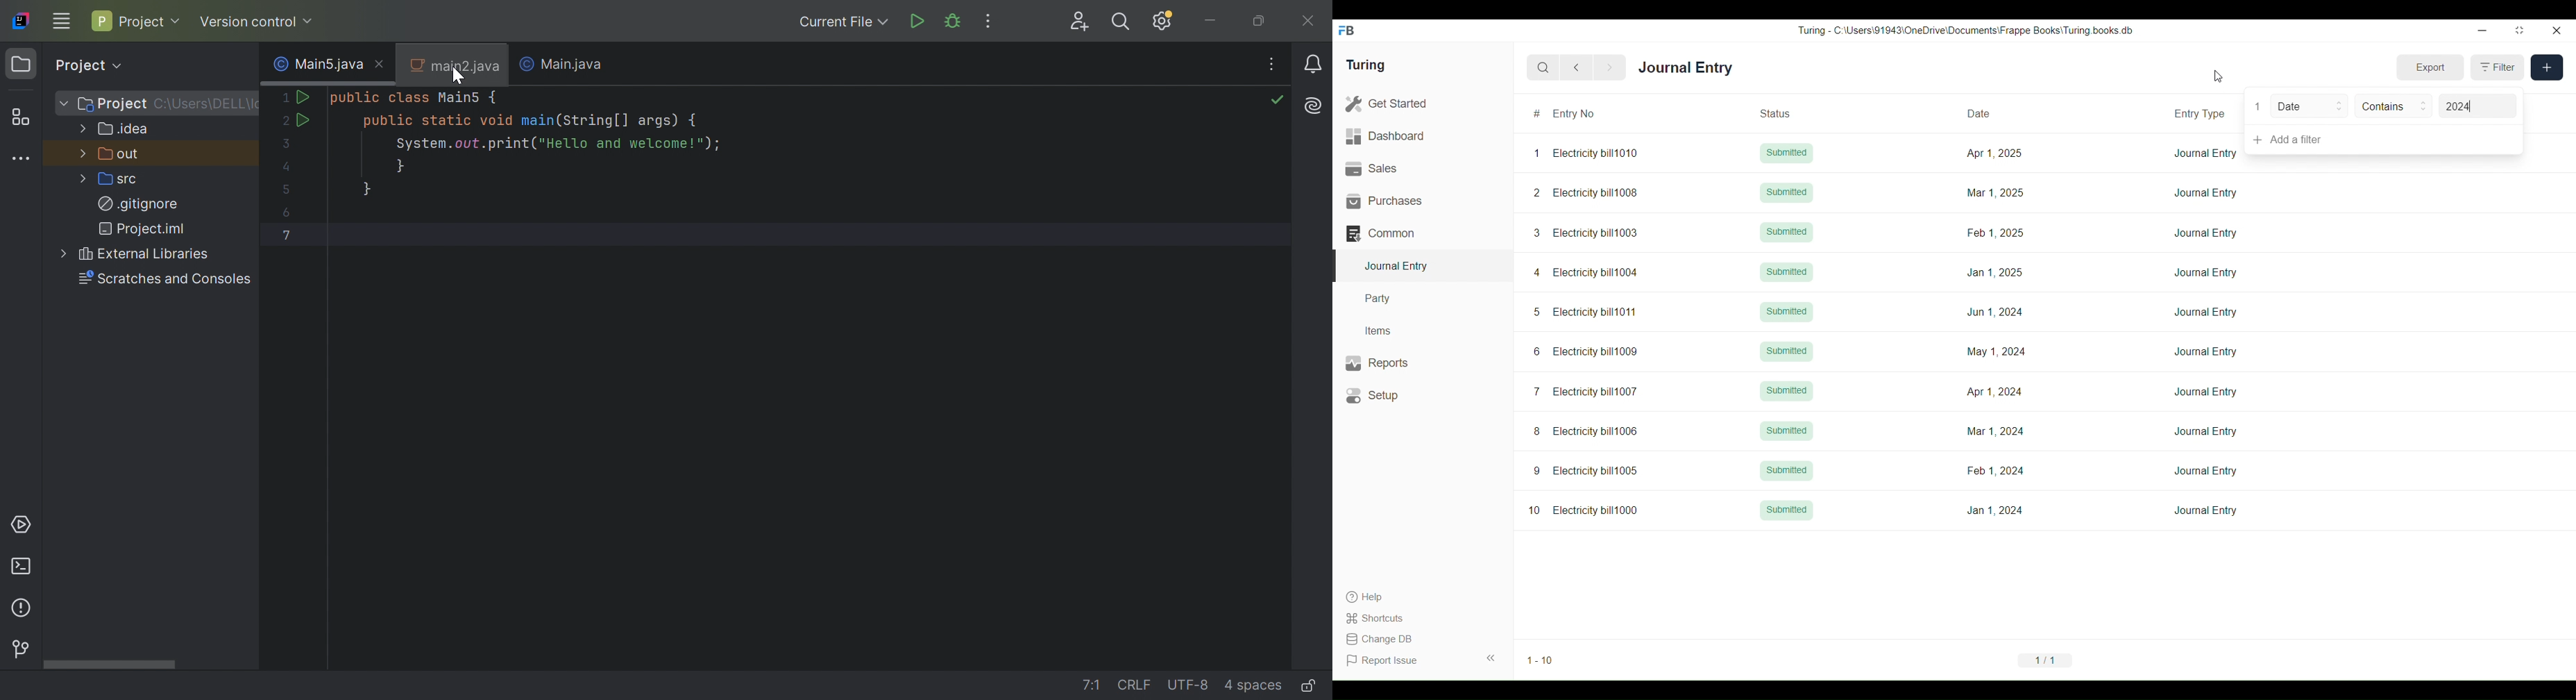 The width and height of the screenshot is (2576, 700). What do you see at coordinates (1610, 68) in the screenshot?
I see `Next` at bounding box center [1610, 68].